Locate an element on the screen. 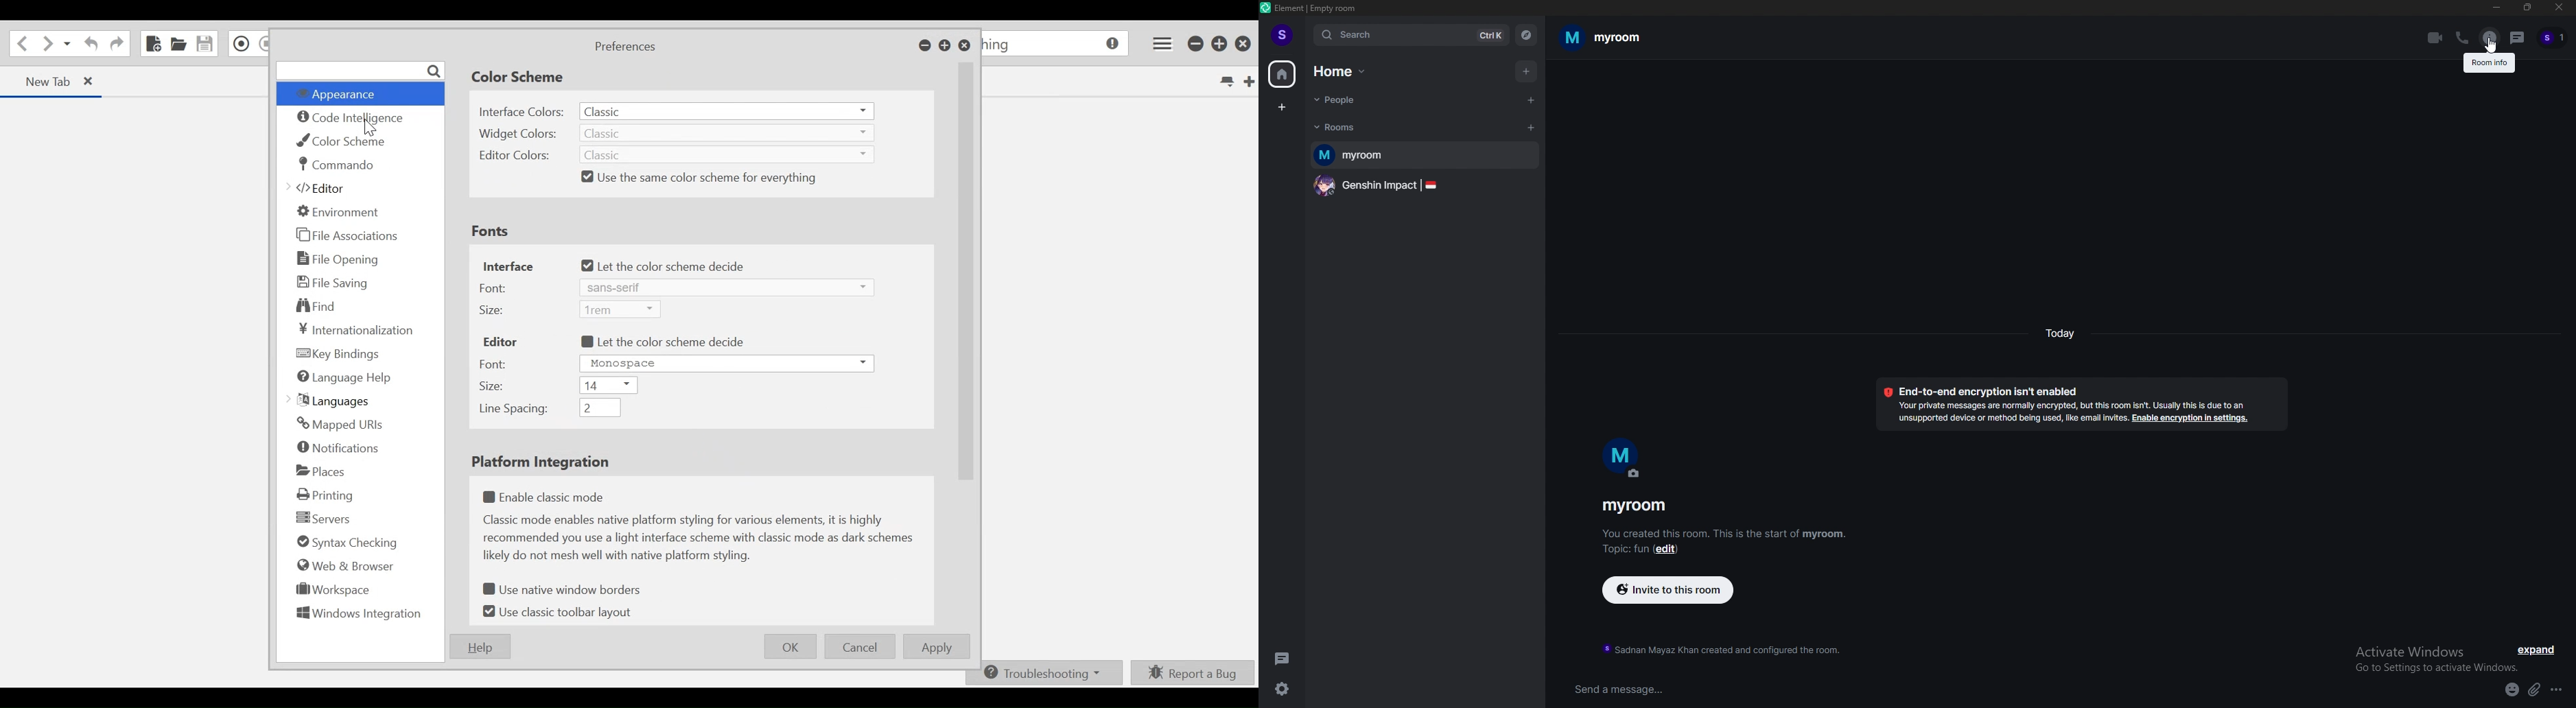 The height and width of the screenshot is (728, 2576). myroom is located at coordinates (1426, 156).